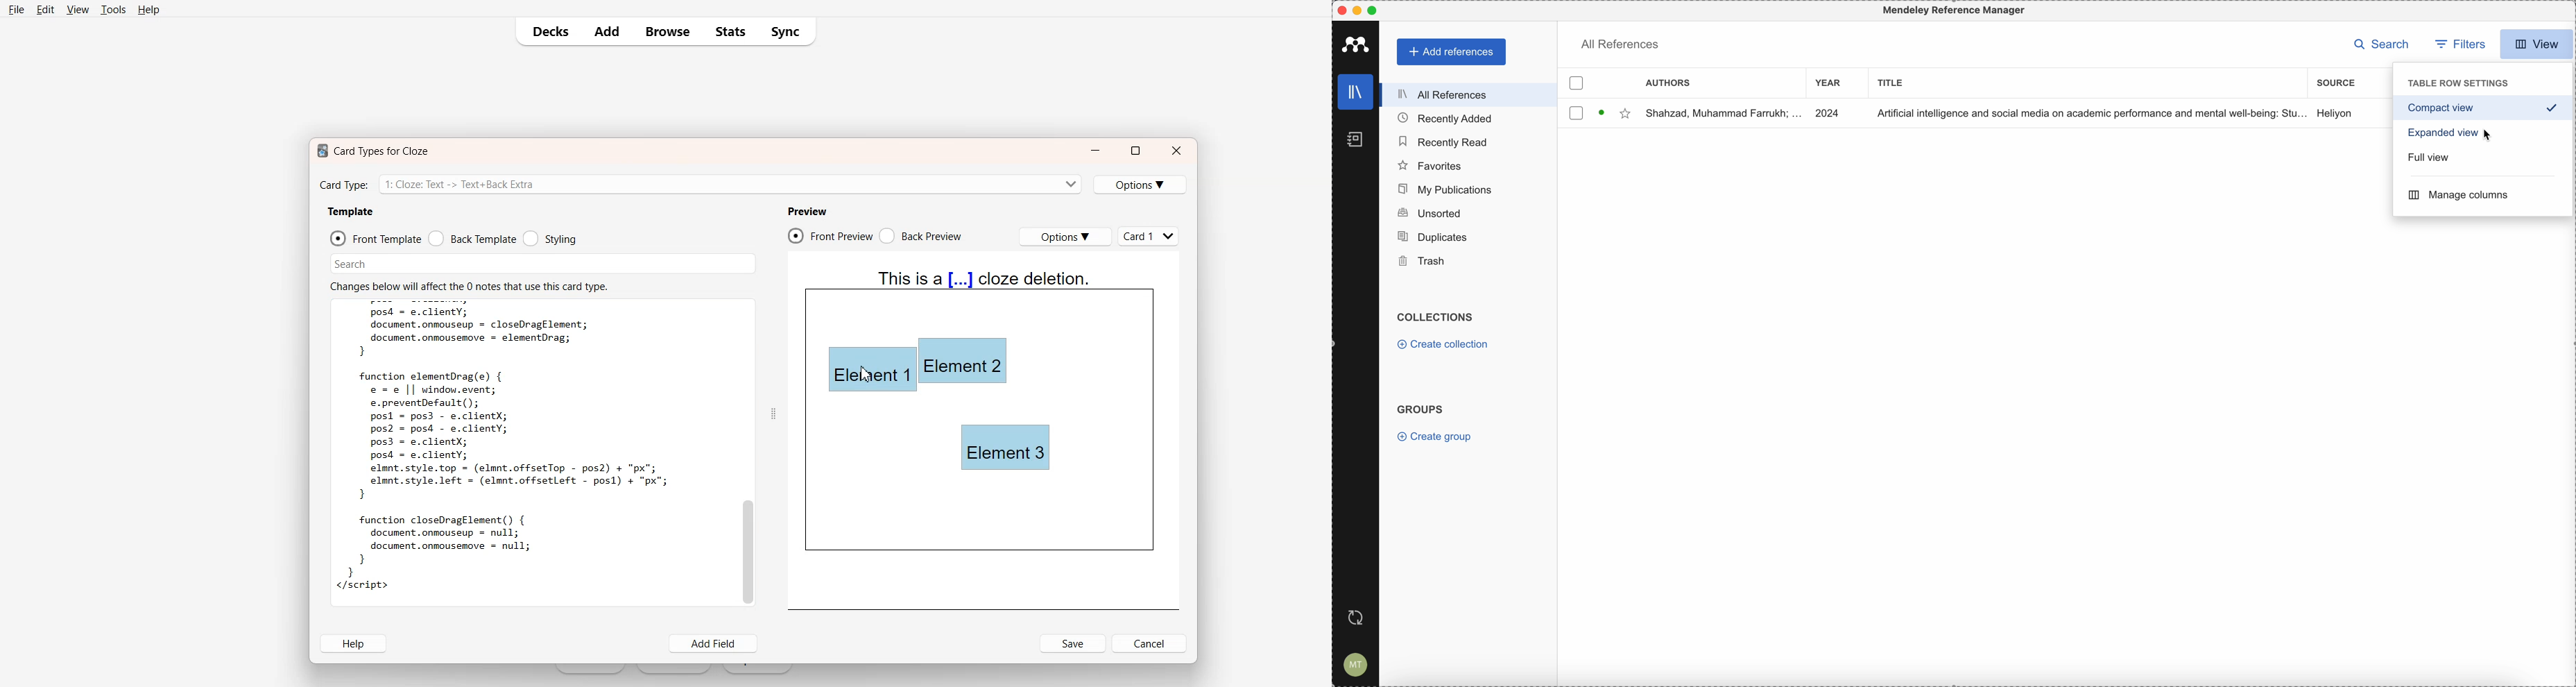 The height and width of the screenshot is (700, 2576). What do you see at coordinates (1356, 44) in the screenshot?
I see `Mendeley logo` at bounding box center [1356, 44].